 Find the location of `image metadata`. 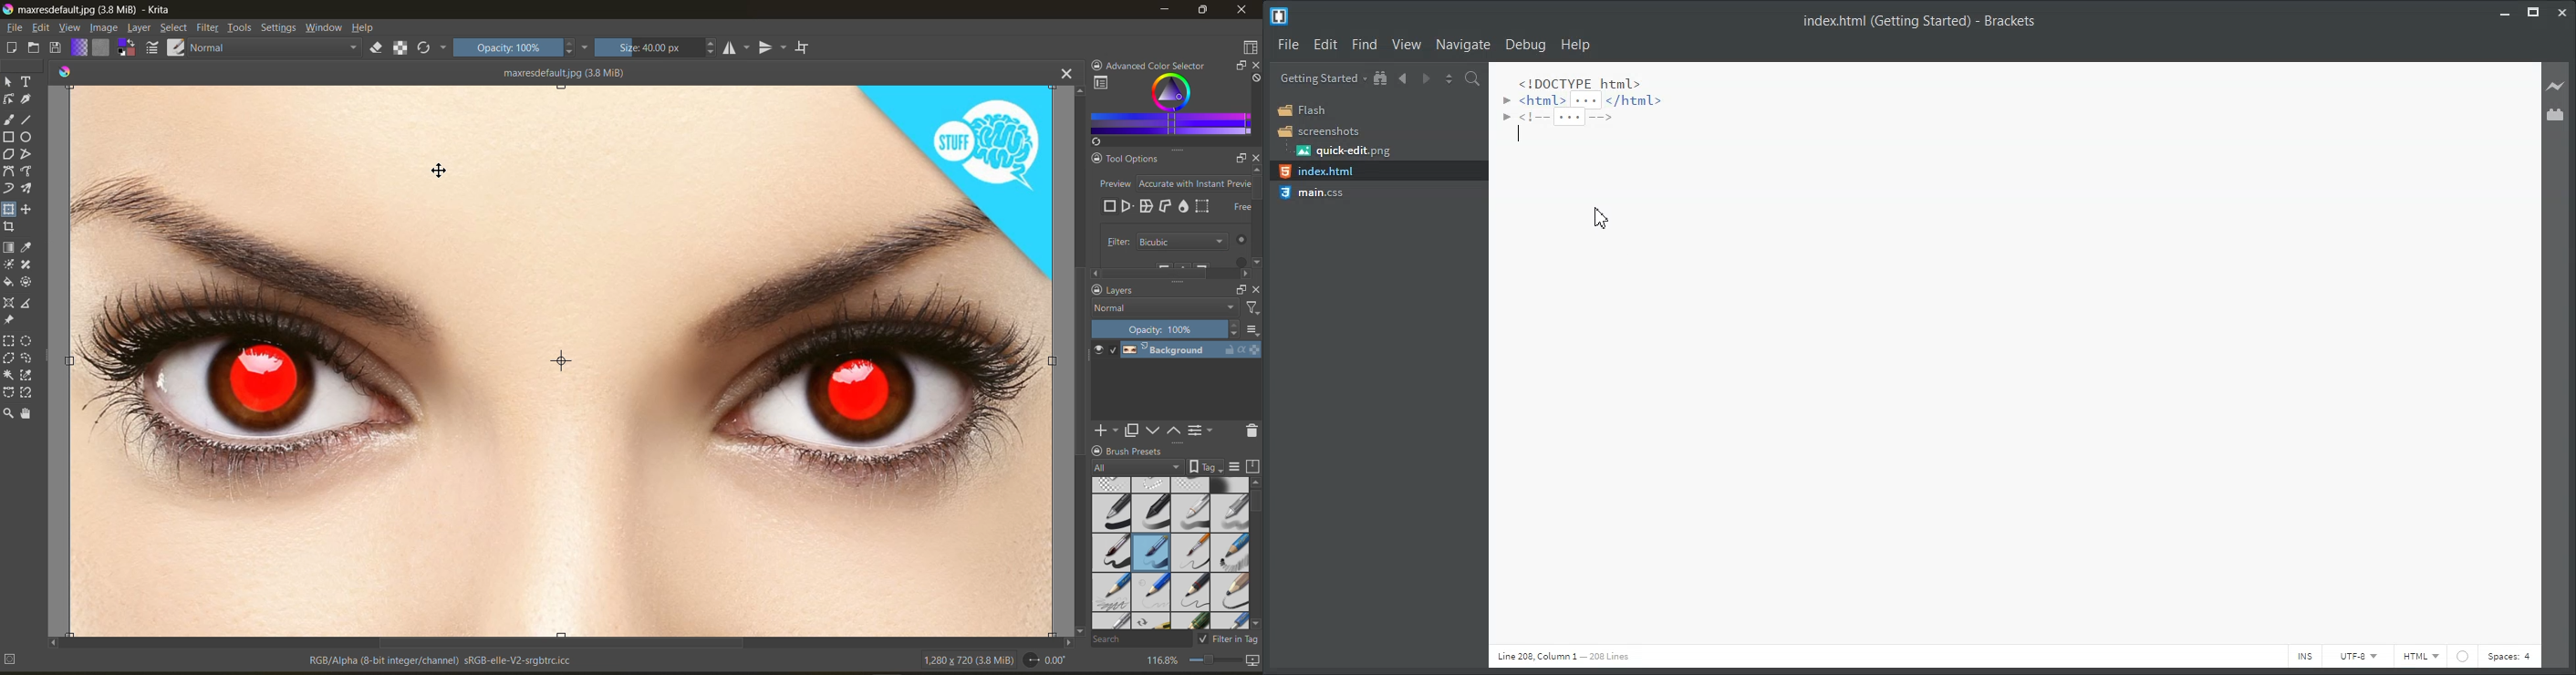

image metadata is located at coordinates (962, 661).